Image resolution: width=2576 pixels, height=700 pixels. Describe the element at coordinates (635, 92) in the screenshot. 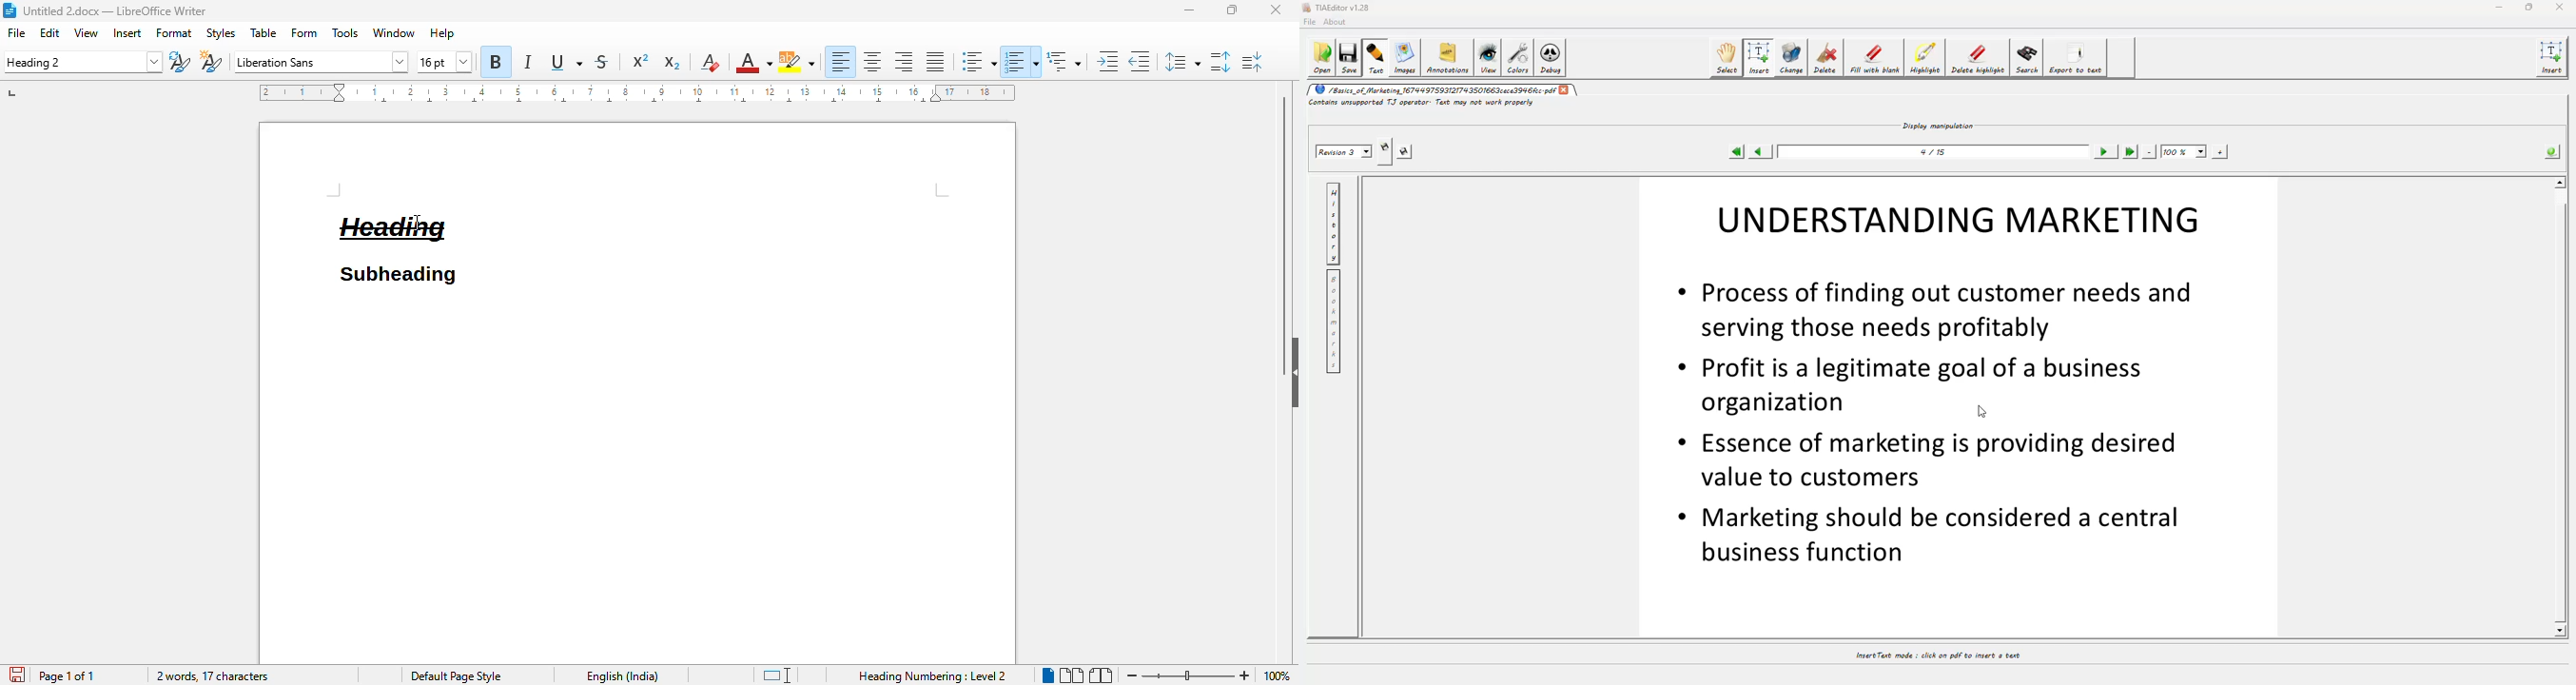

I see `ruler` at that location.